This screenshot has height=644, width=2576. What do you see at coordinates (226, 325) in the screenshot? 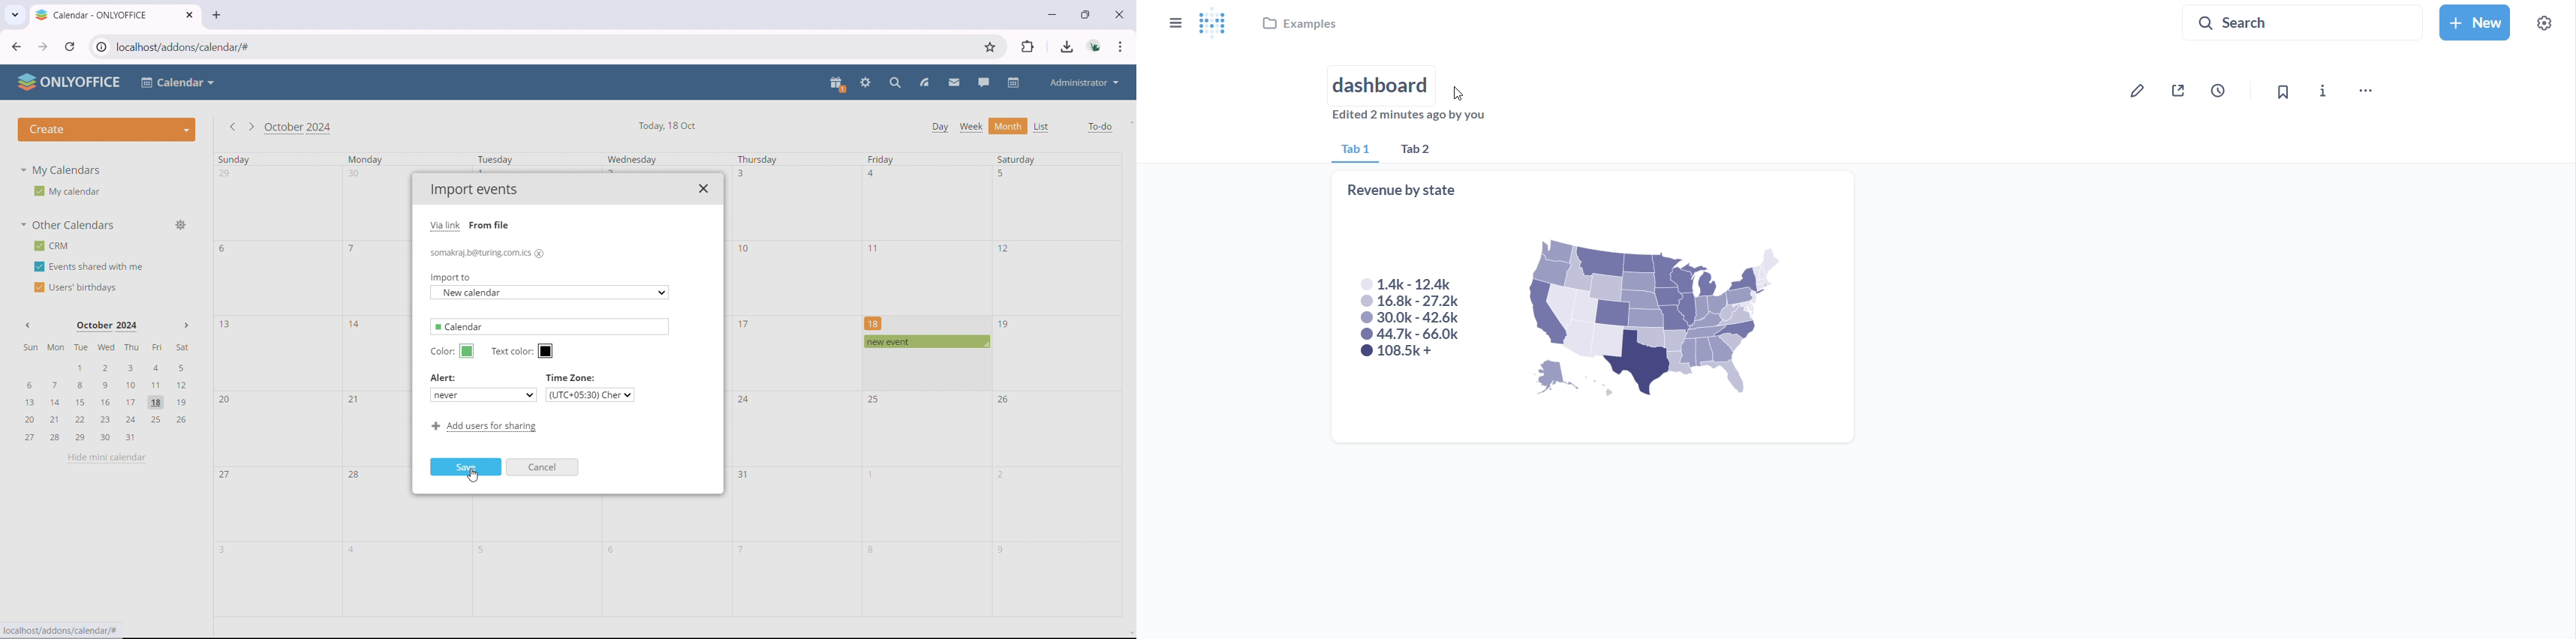
I see `13` at bounding box center [226, 325].